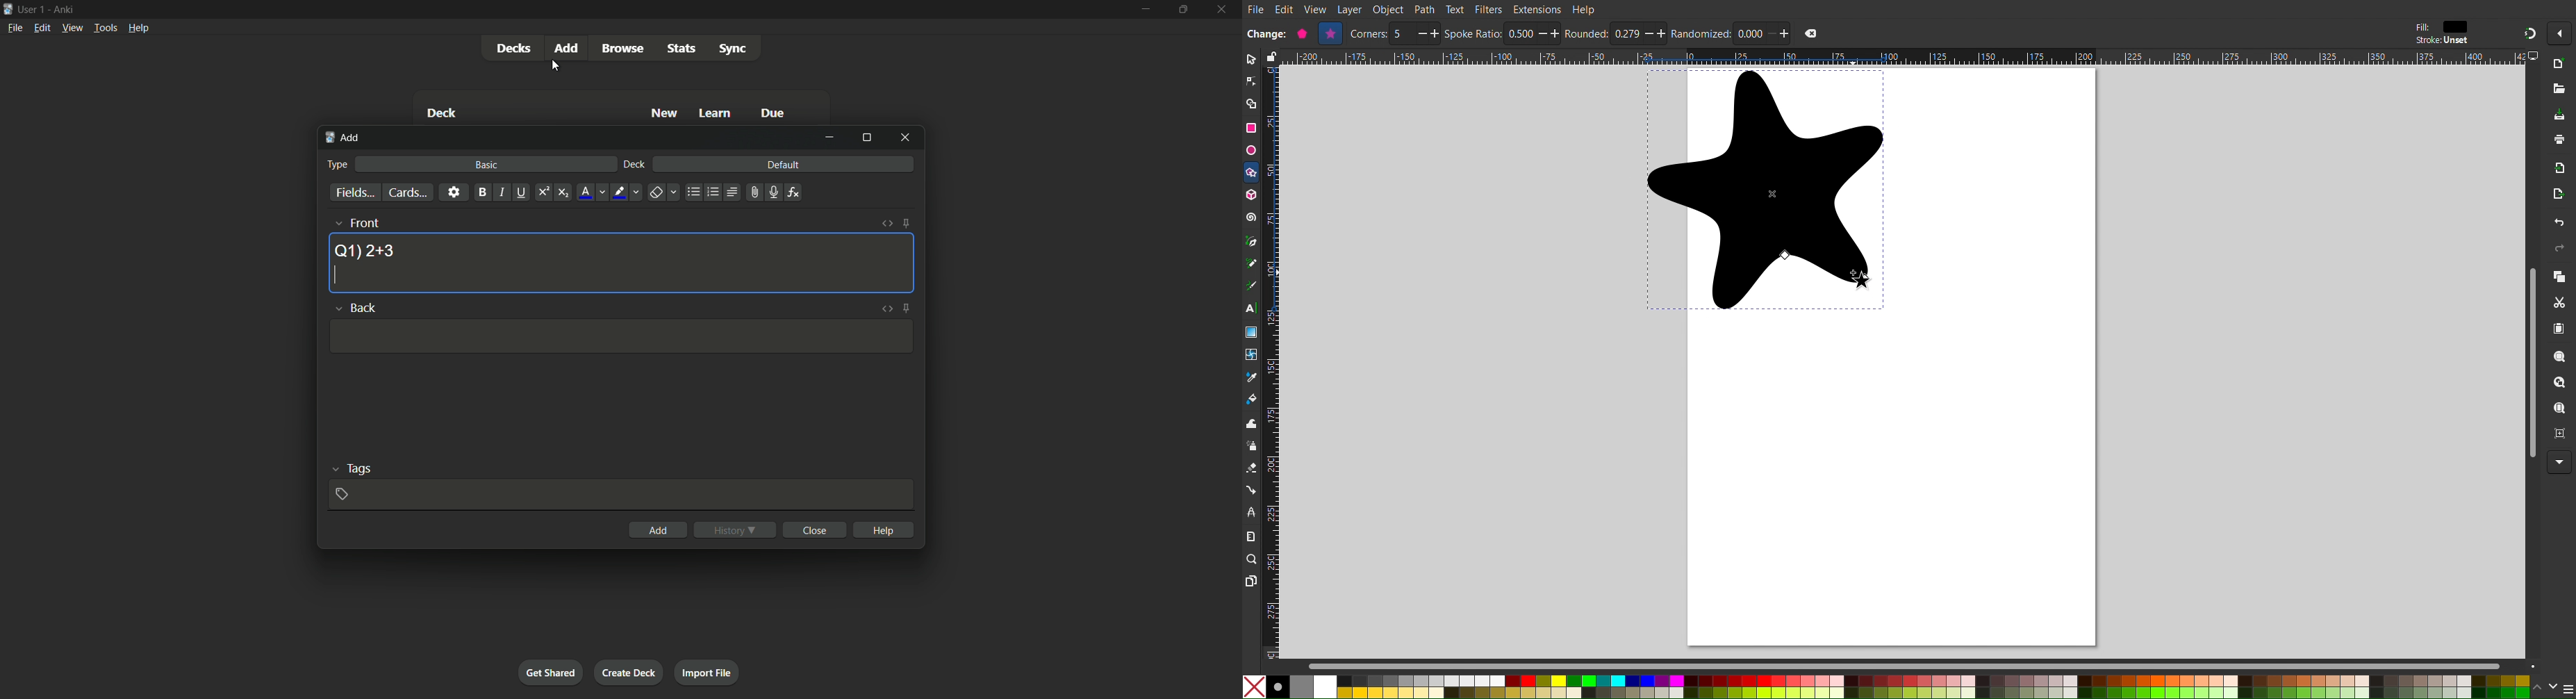 Image resolution: width=2576 pixels, height=700 pixels. I want to click on tools menu, so click(105, 27).